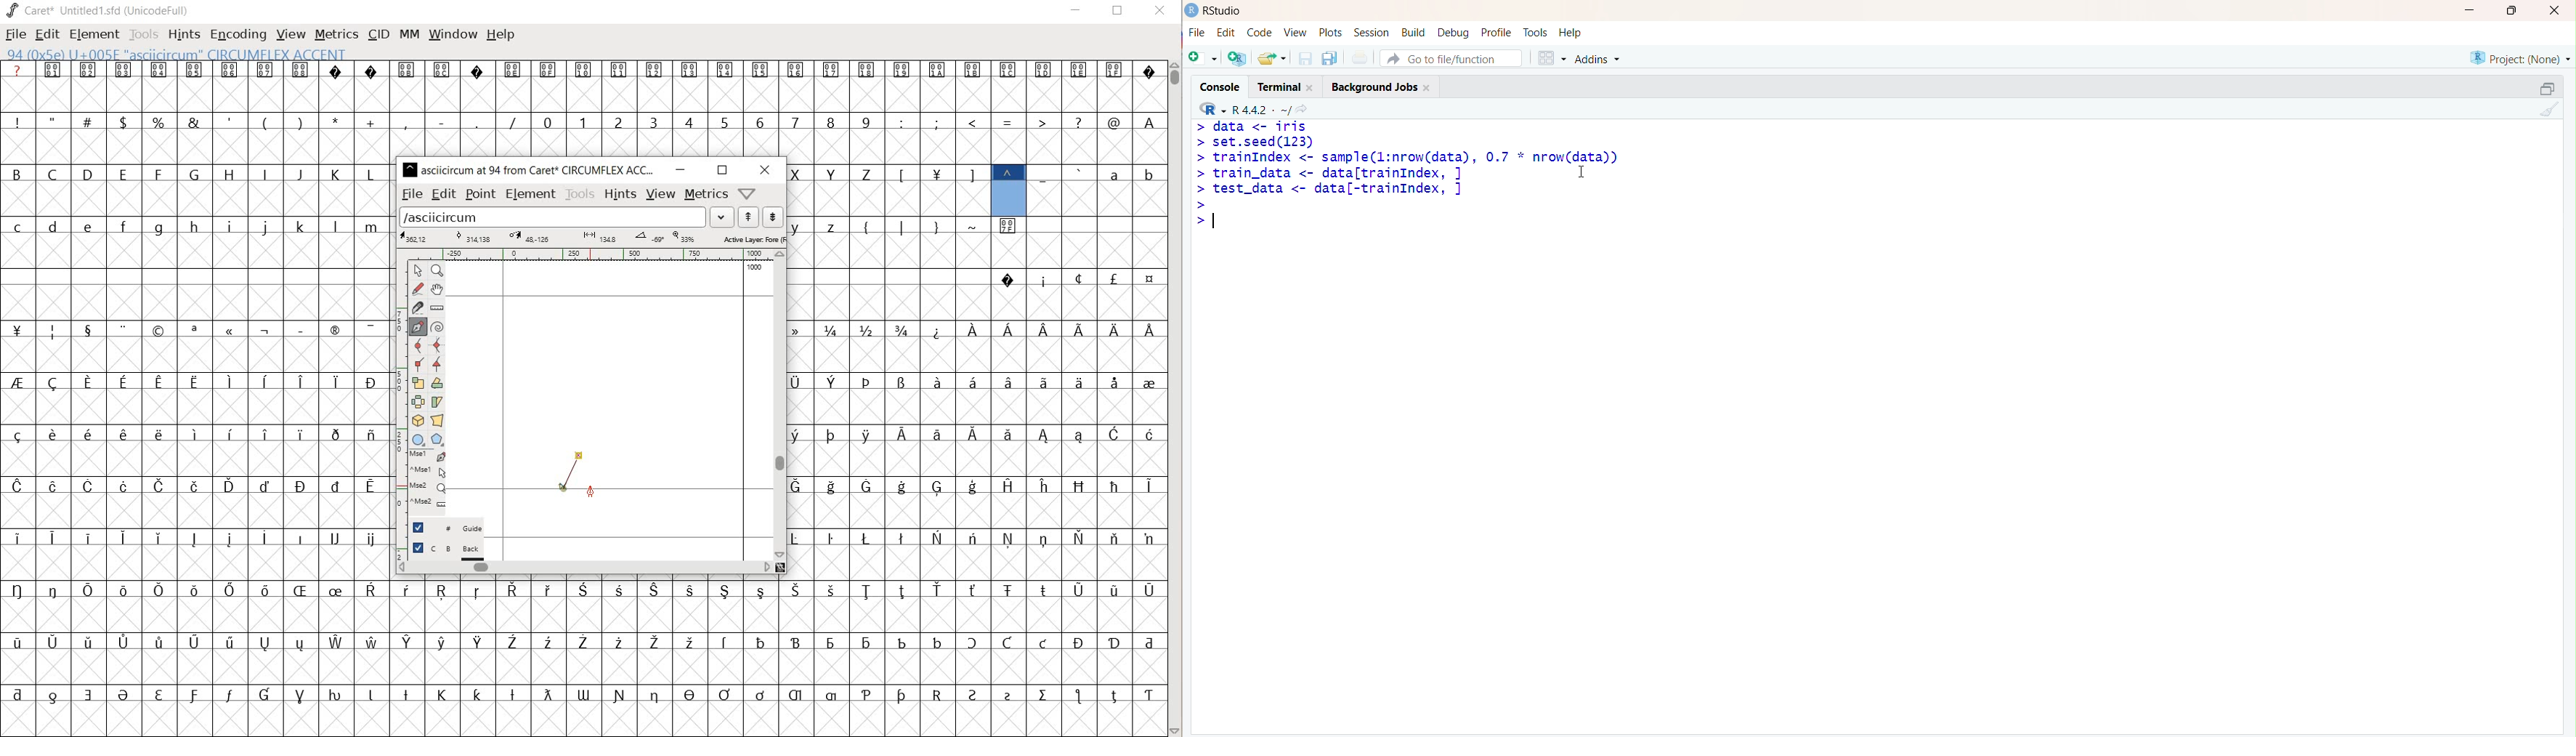 This screenshot has width=2576, height=756. I want to click on point, so click(480, 193).